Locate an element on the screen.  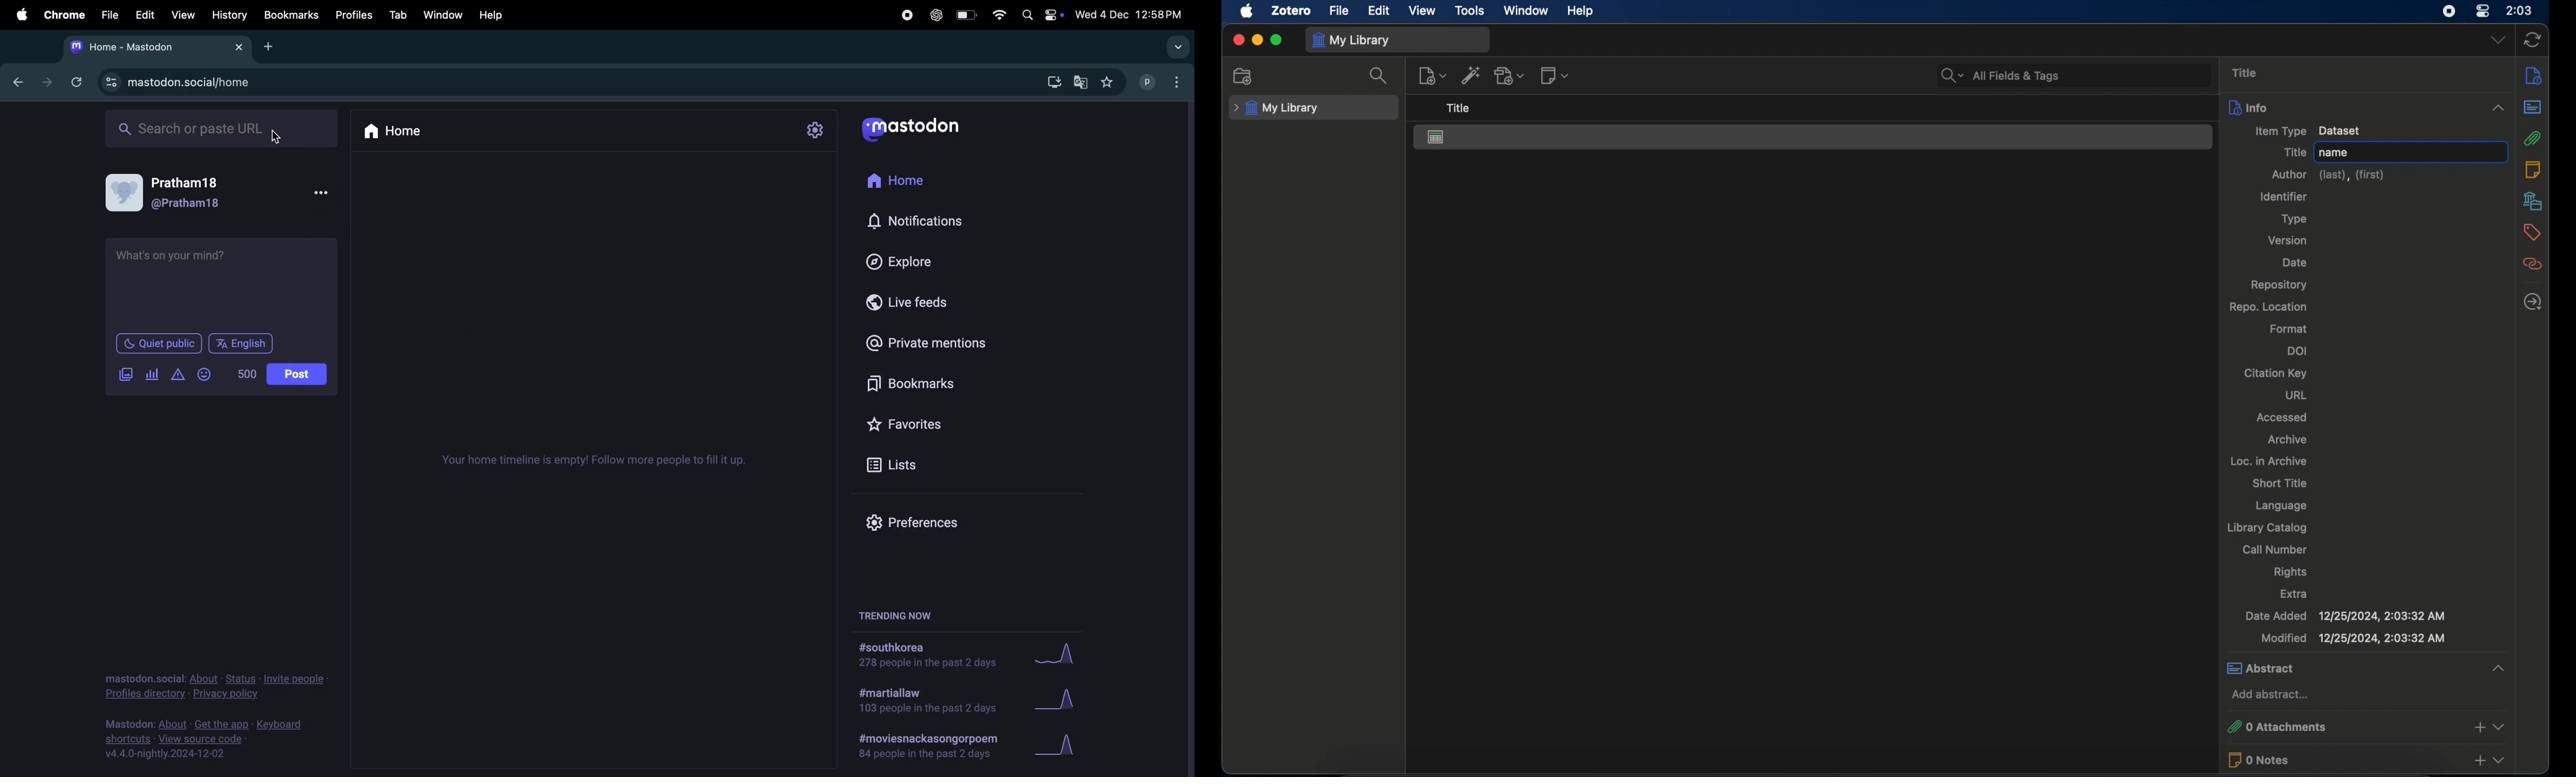
identifier is located at coordinates (2283, 197).